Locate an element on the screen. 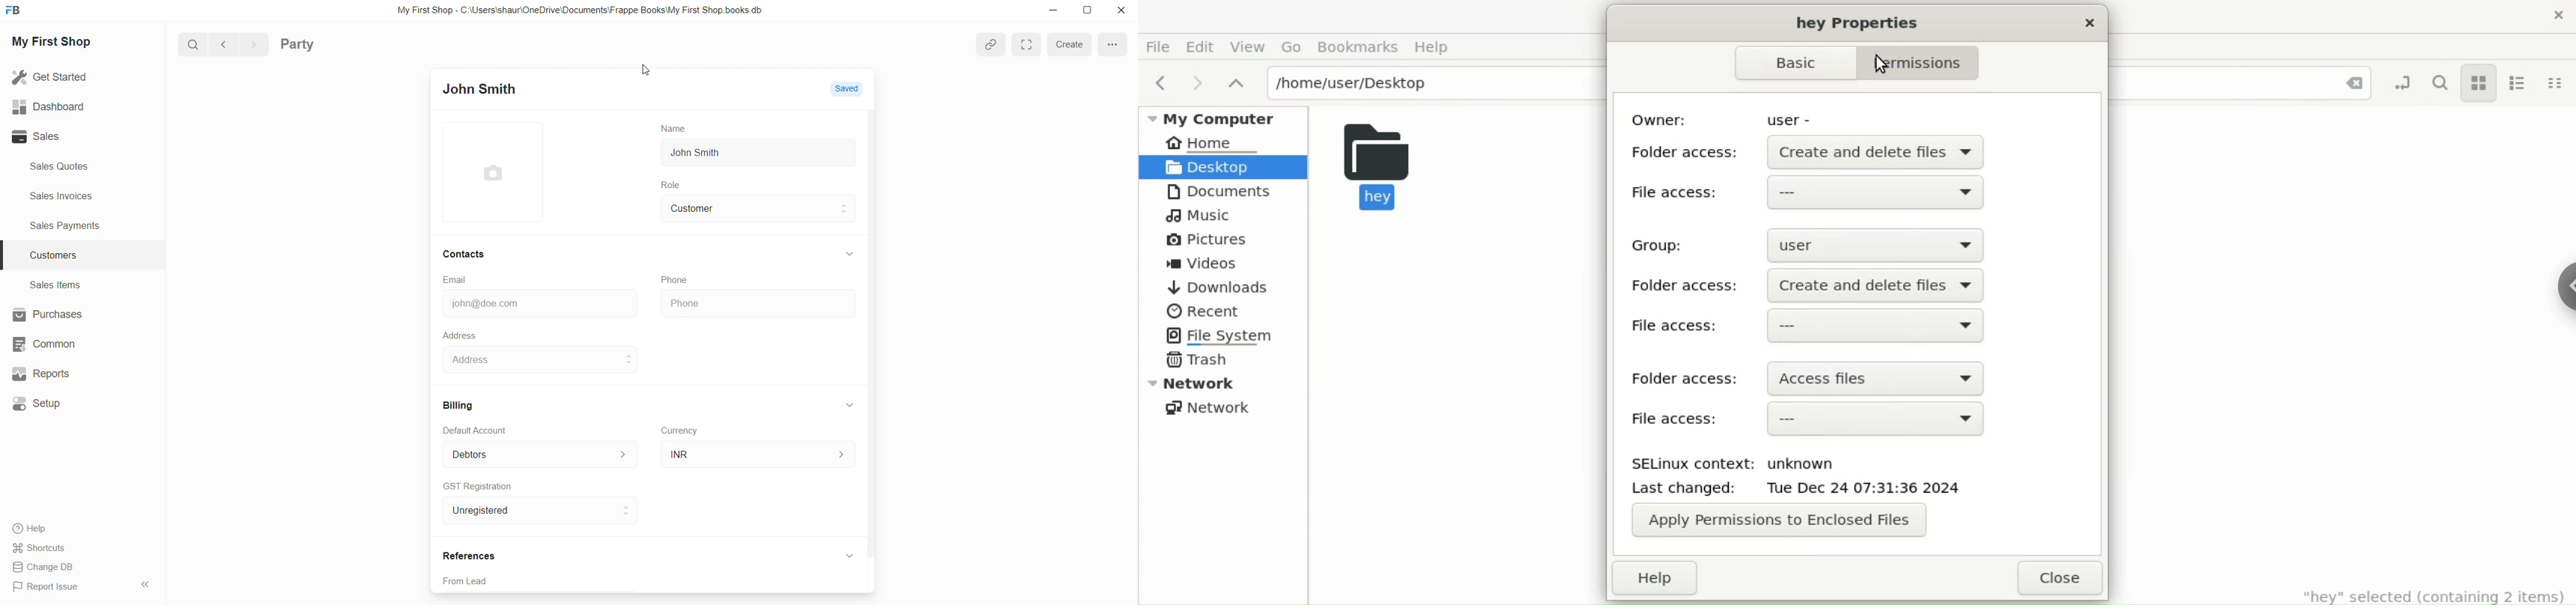 The height and width of the screenshot is (616, 2576). parent folders is located at coordinates (1238, 82).